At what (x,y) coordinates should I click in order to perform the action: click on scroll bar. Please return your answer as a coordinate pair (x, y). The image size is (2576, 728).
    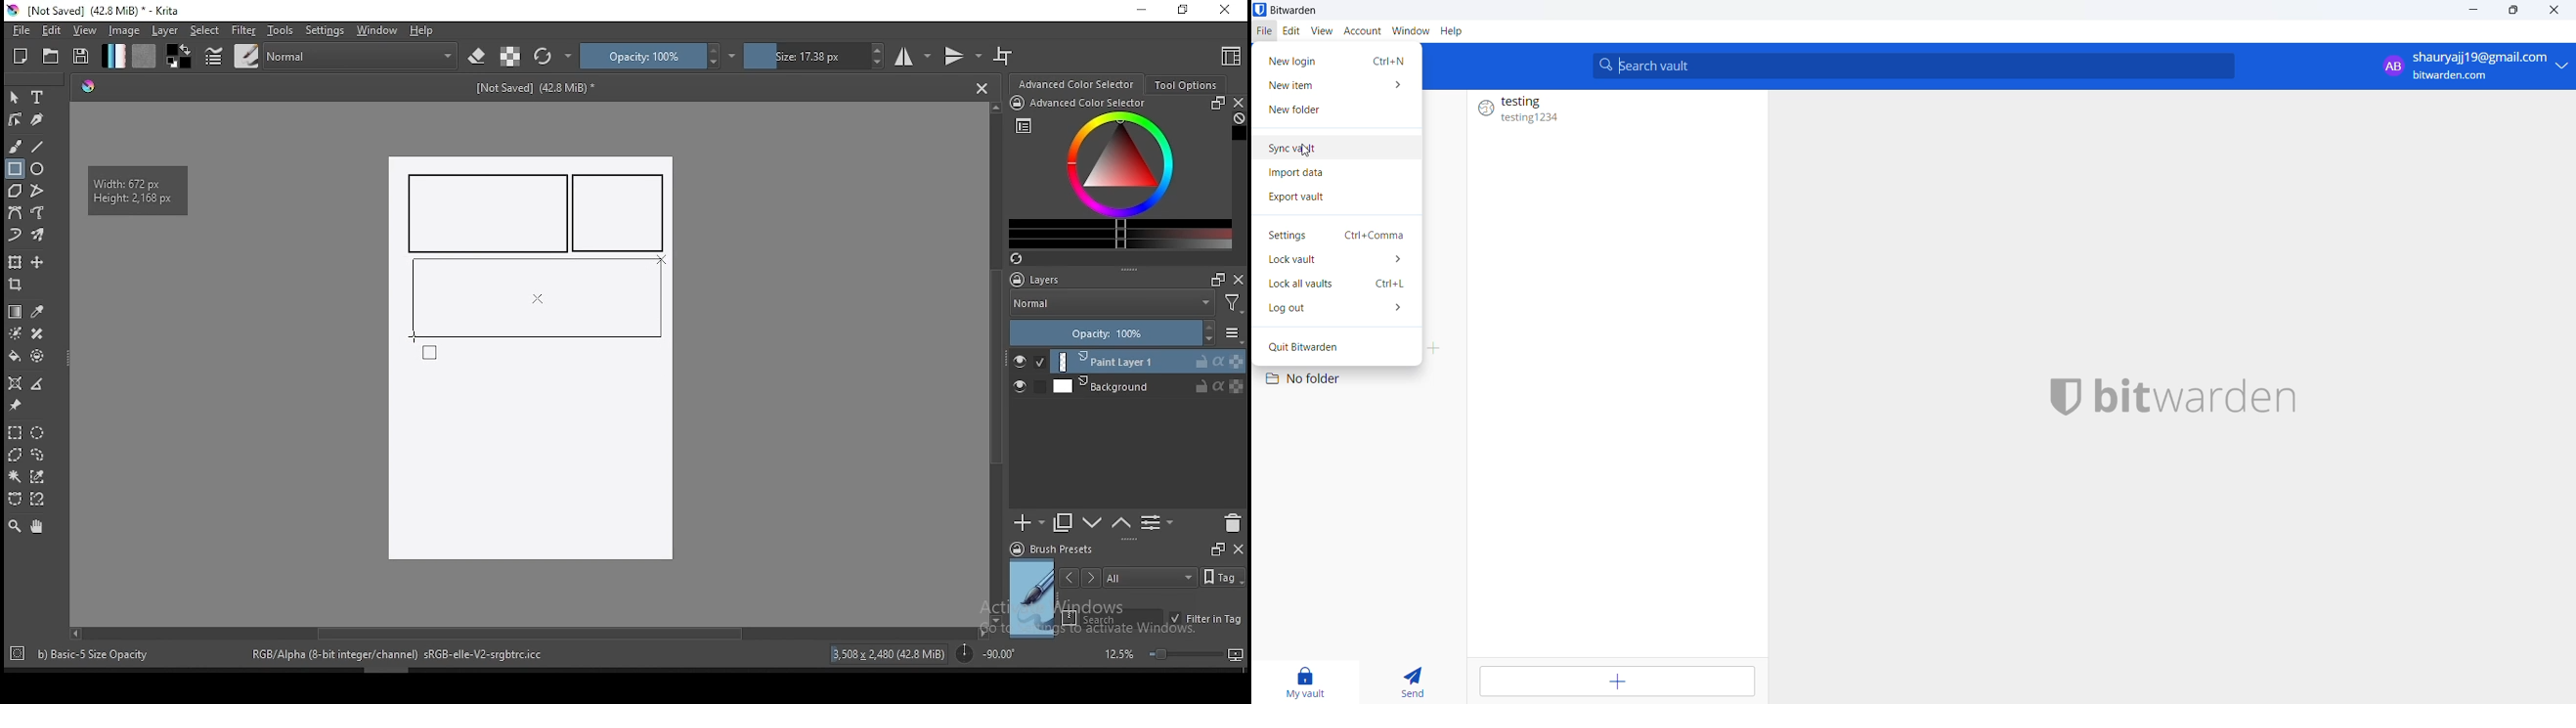
    Looking at the image, I should click on (997, 362).